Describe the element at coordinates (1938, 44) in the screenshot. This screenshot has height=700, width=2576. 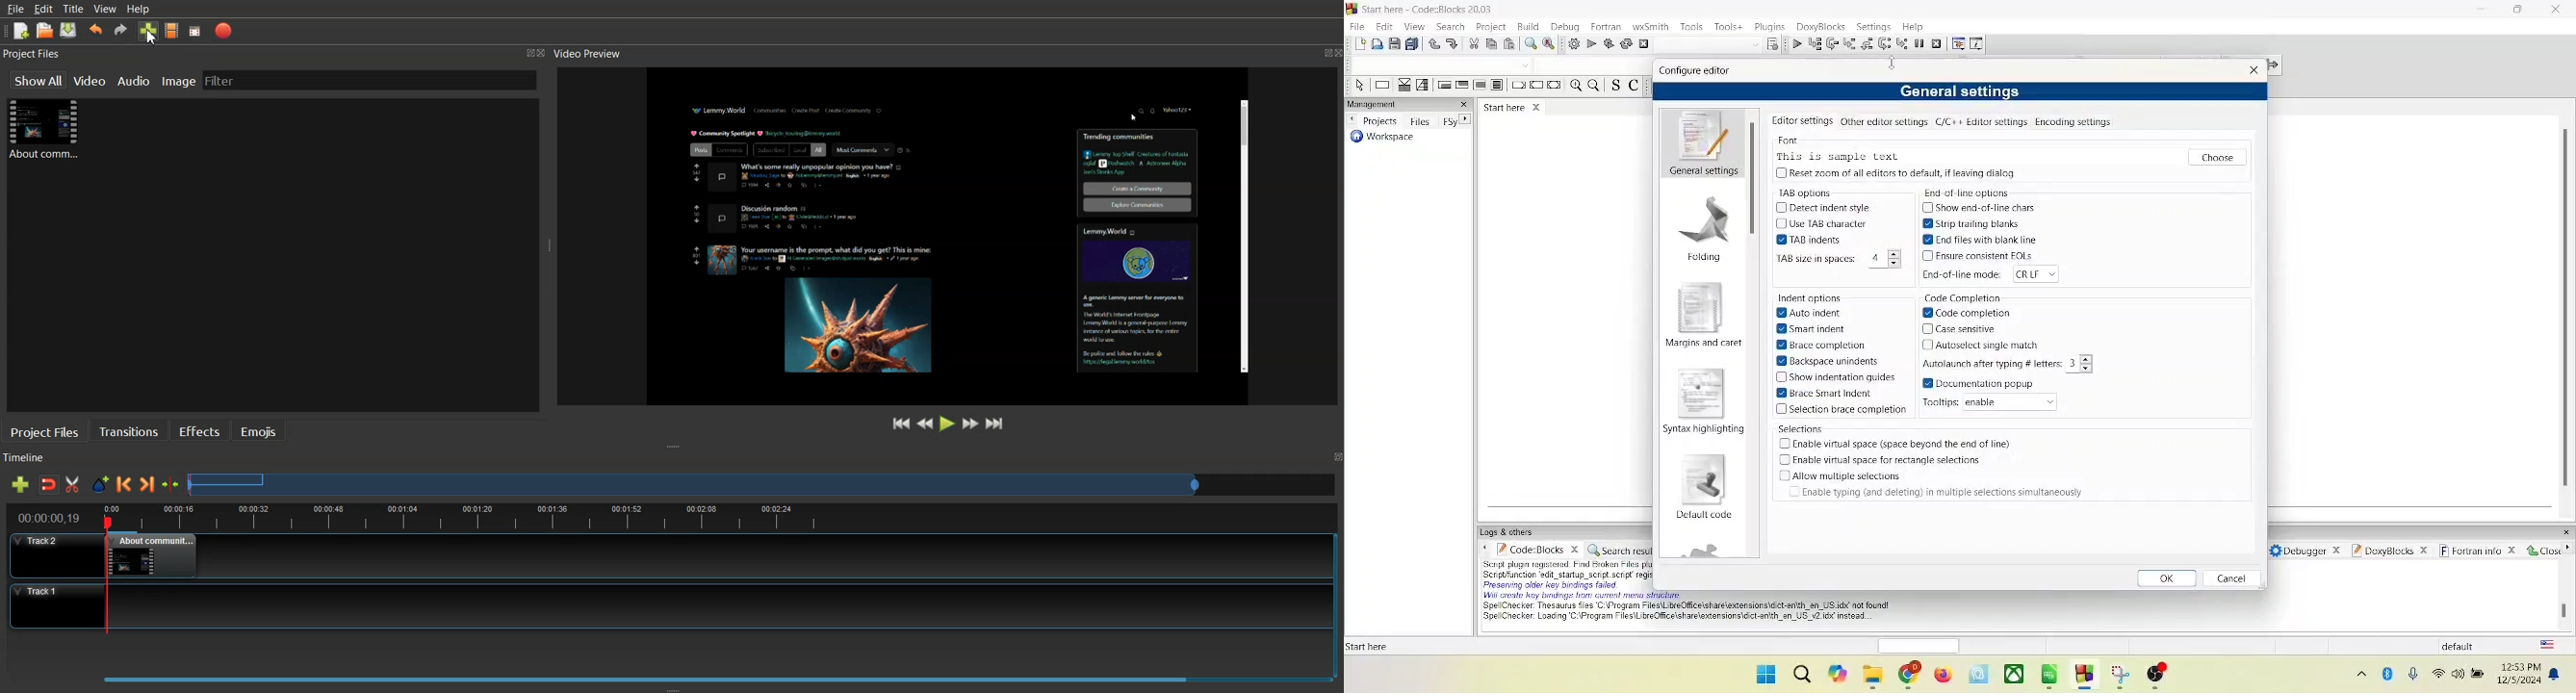
I see `stop debugger` at that location.